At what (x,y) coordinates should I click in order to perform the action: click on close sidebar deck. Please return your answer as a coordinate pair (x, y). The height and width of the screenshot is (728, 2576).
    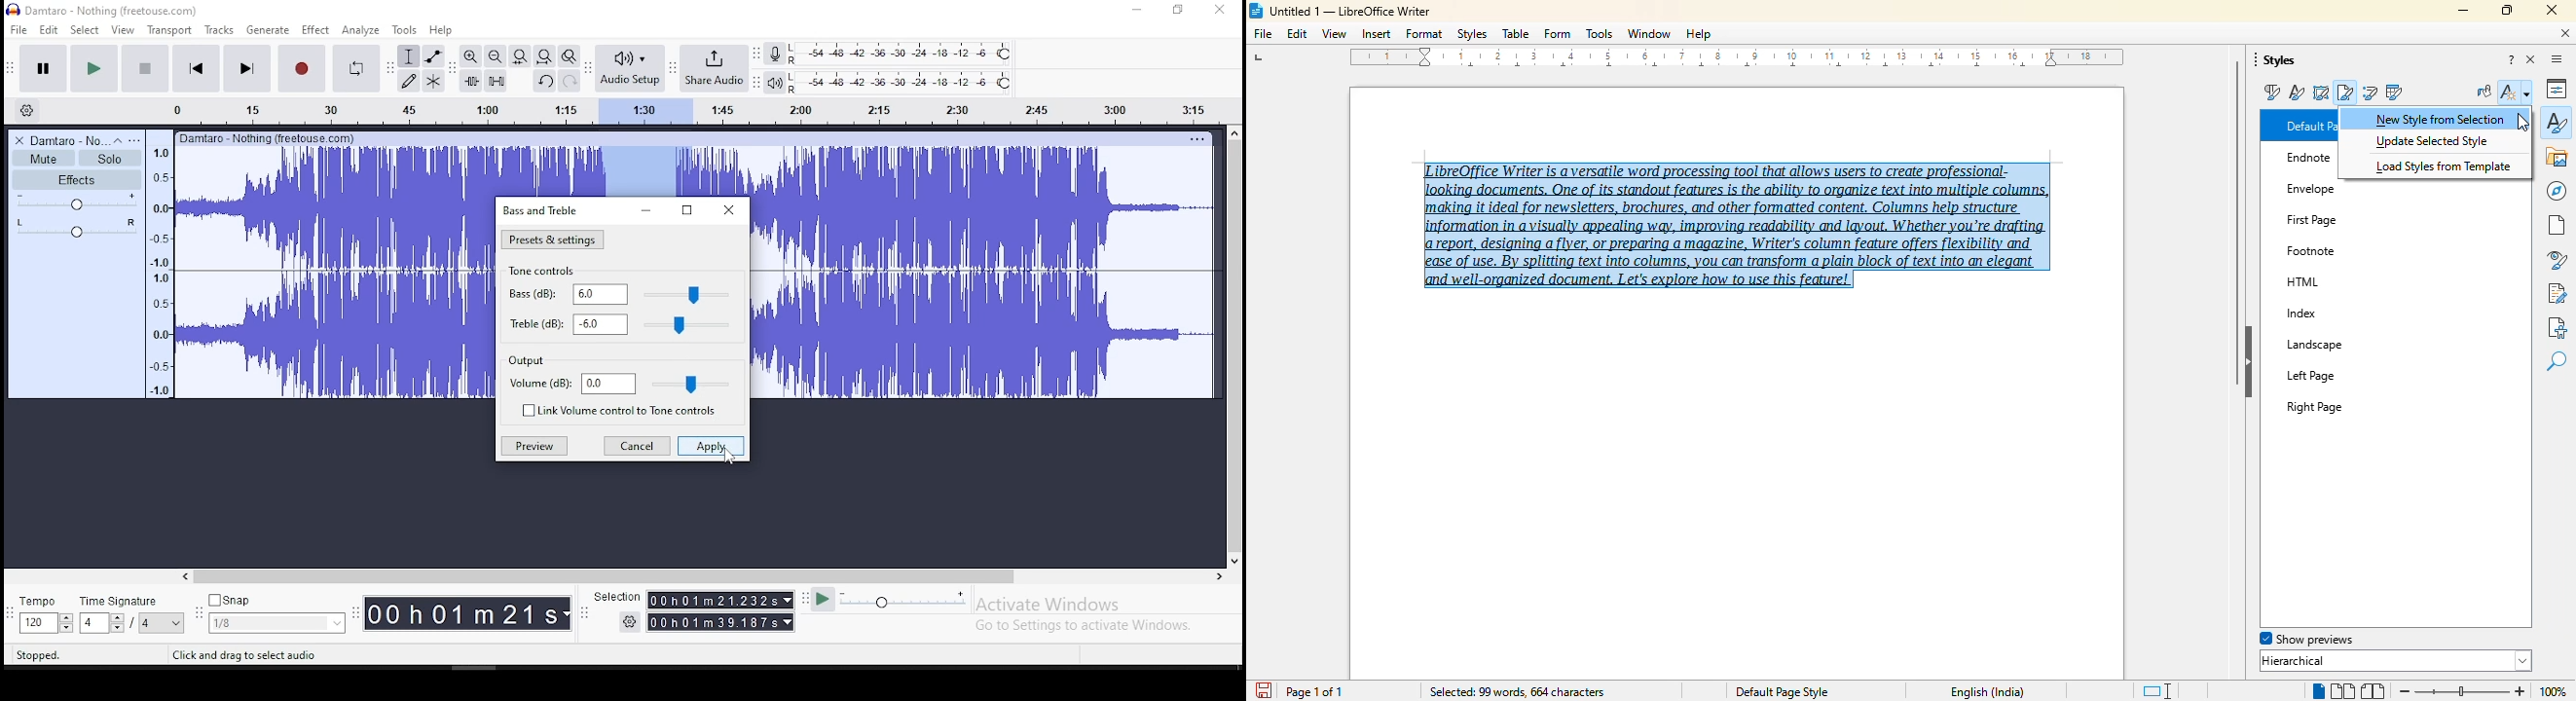
    Looking at the image, I should click on (2532, 60).